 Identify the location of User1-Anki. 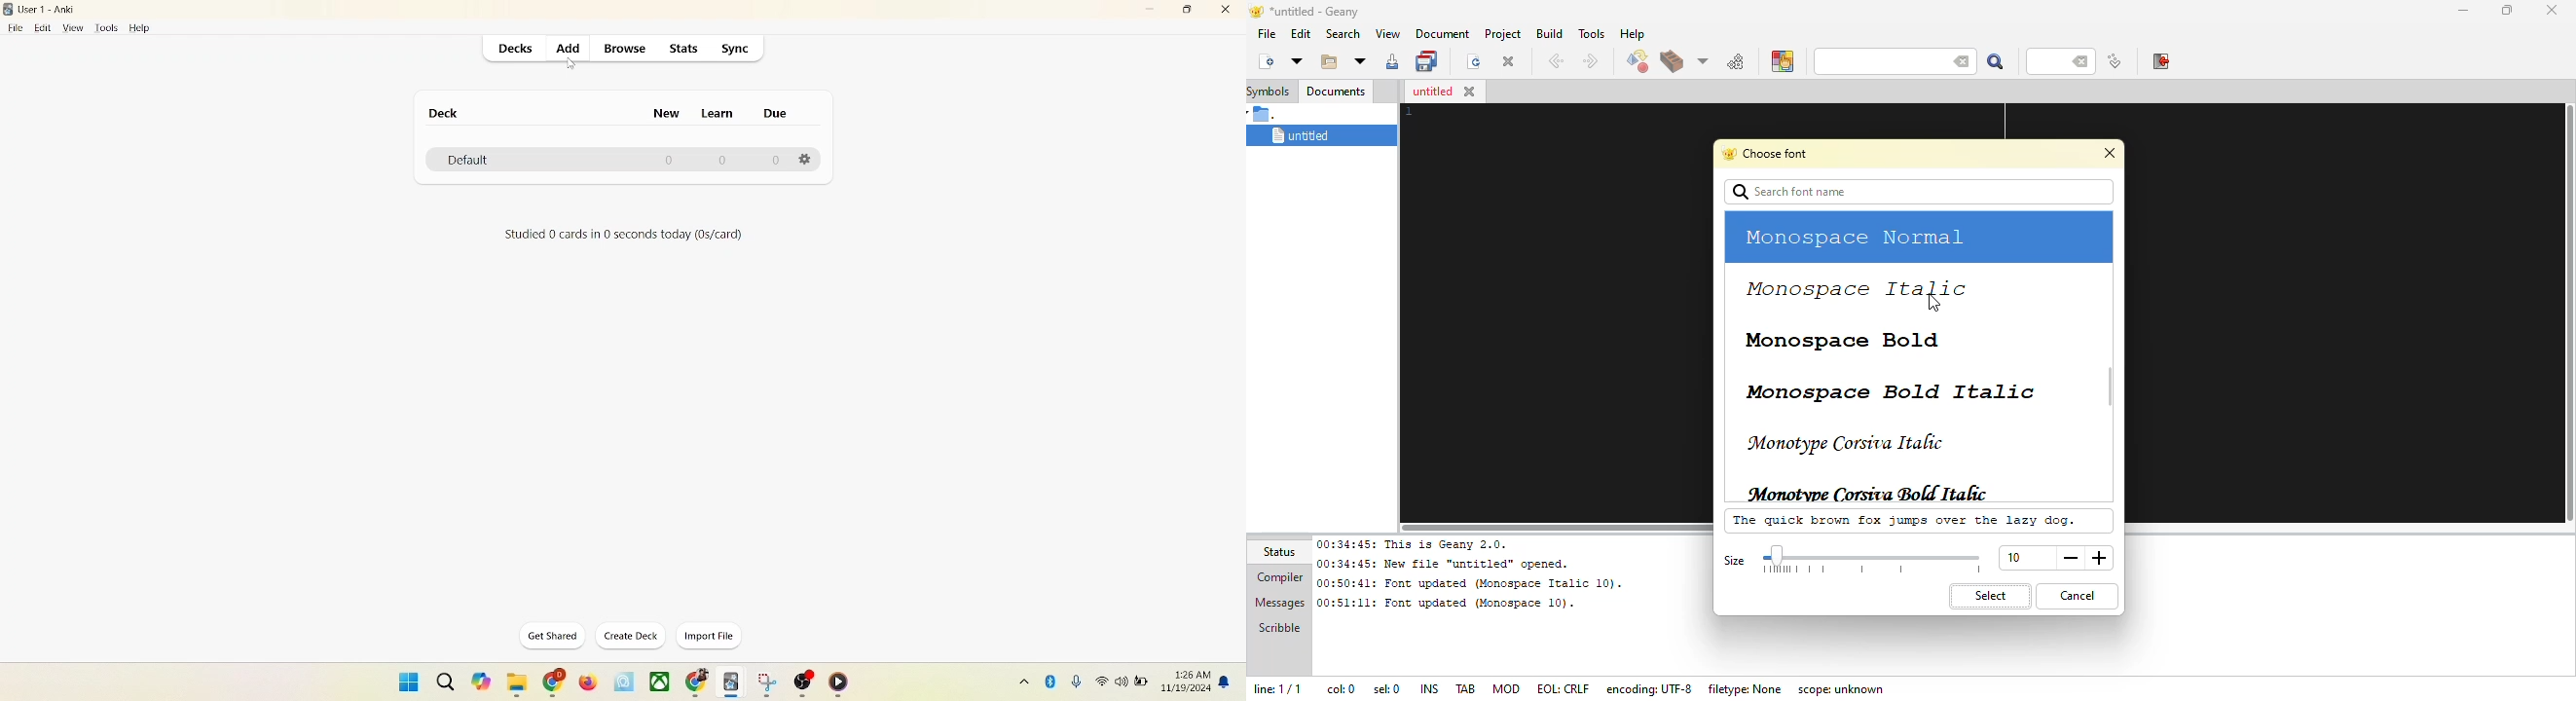
(51, 10).